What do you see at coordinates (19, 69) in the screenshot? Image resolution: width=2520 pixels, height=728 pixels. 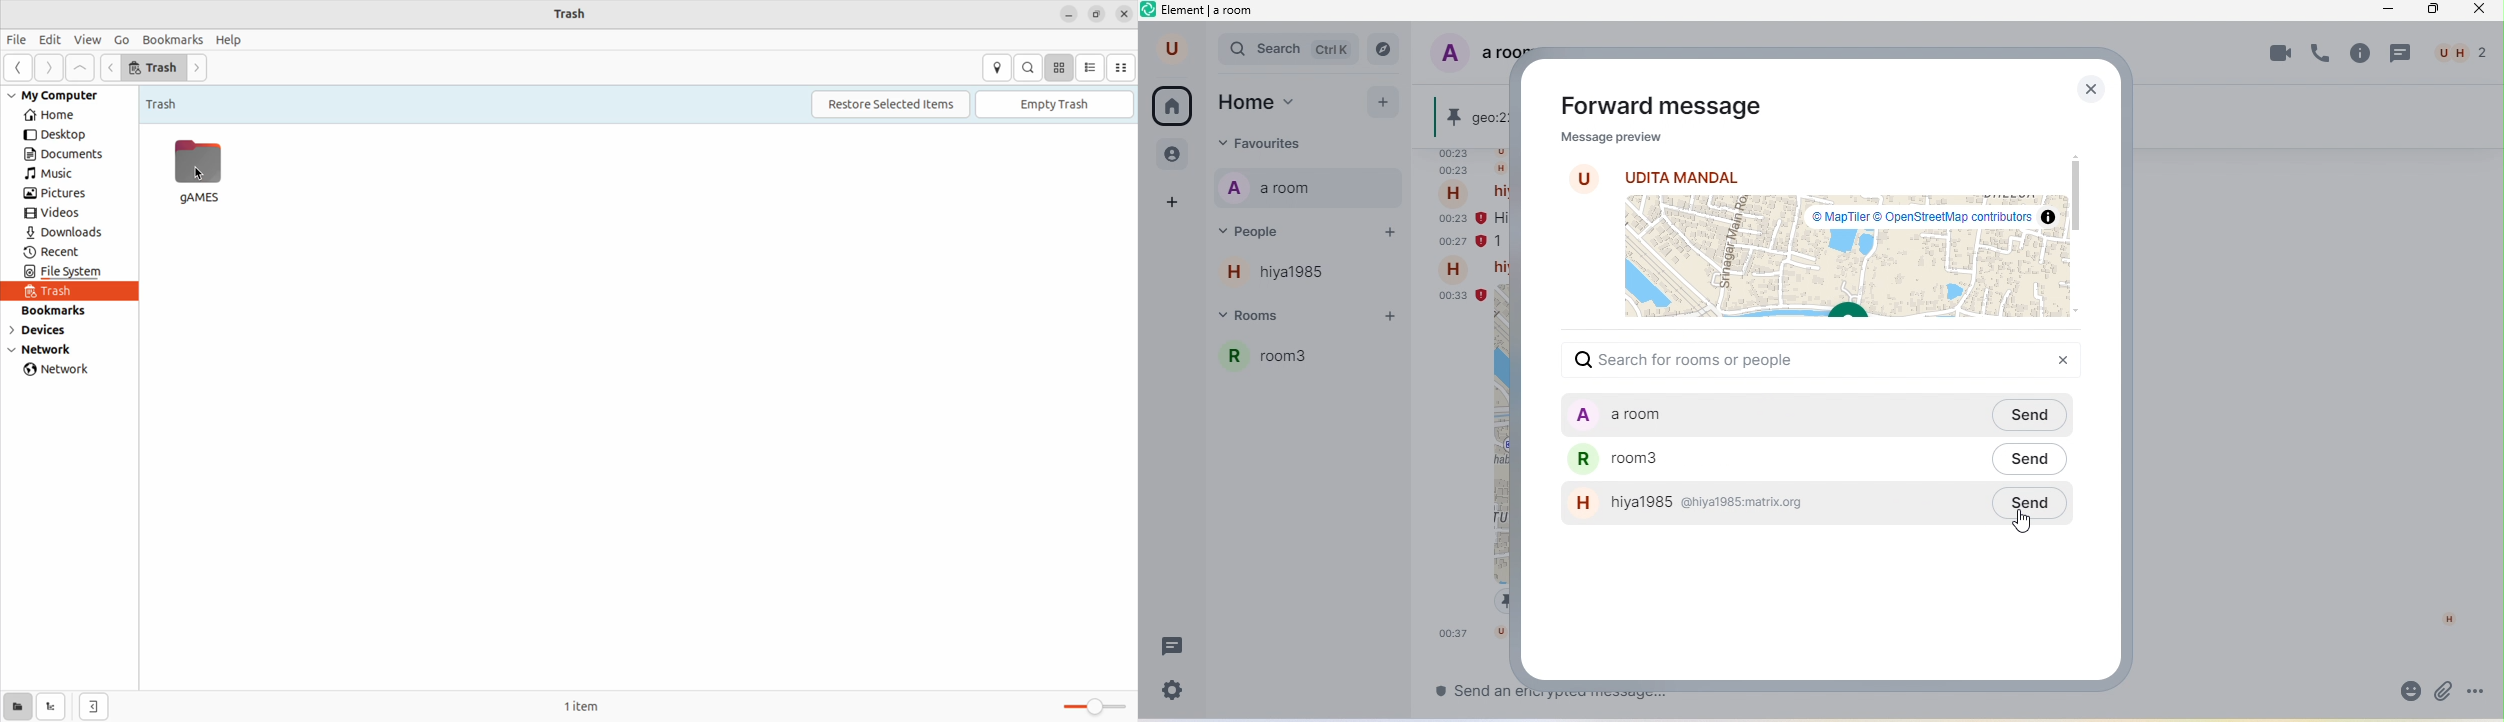 I see `back ward` at bounding box center [19, 69].